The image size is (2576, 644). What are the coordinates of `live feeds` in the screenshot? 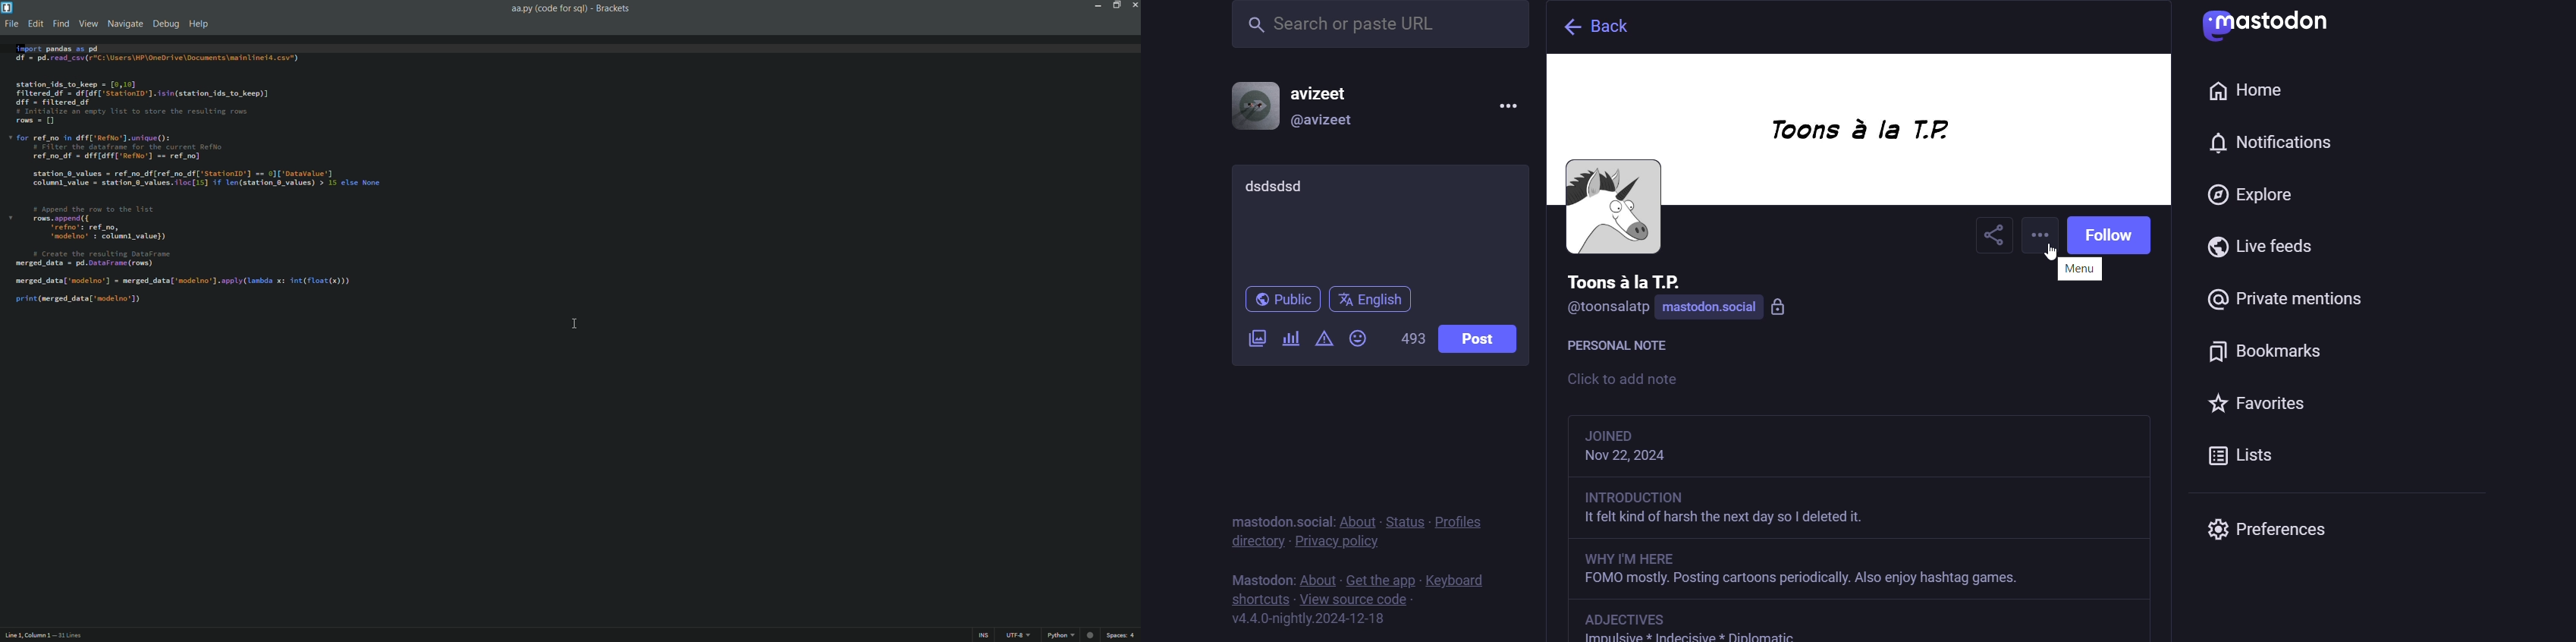 It's located at (2269, 253).